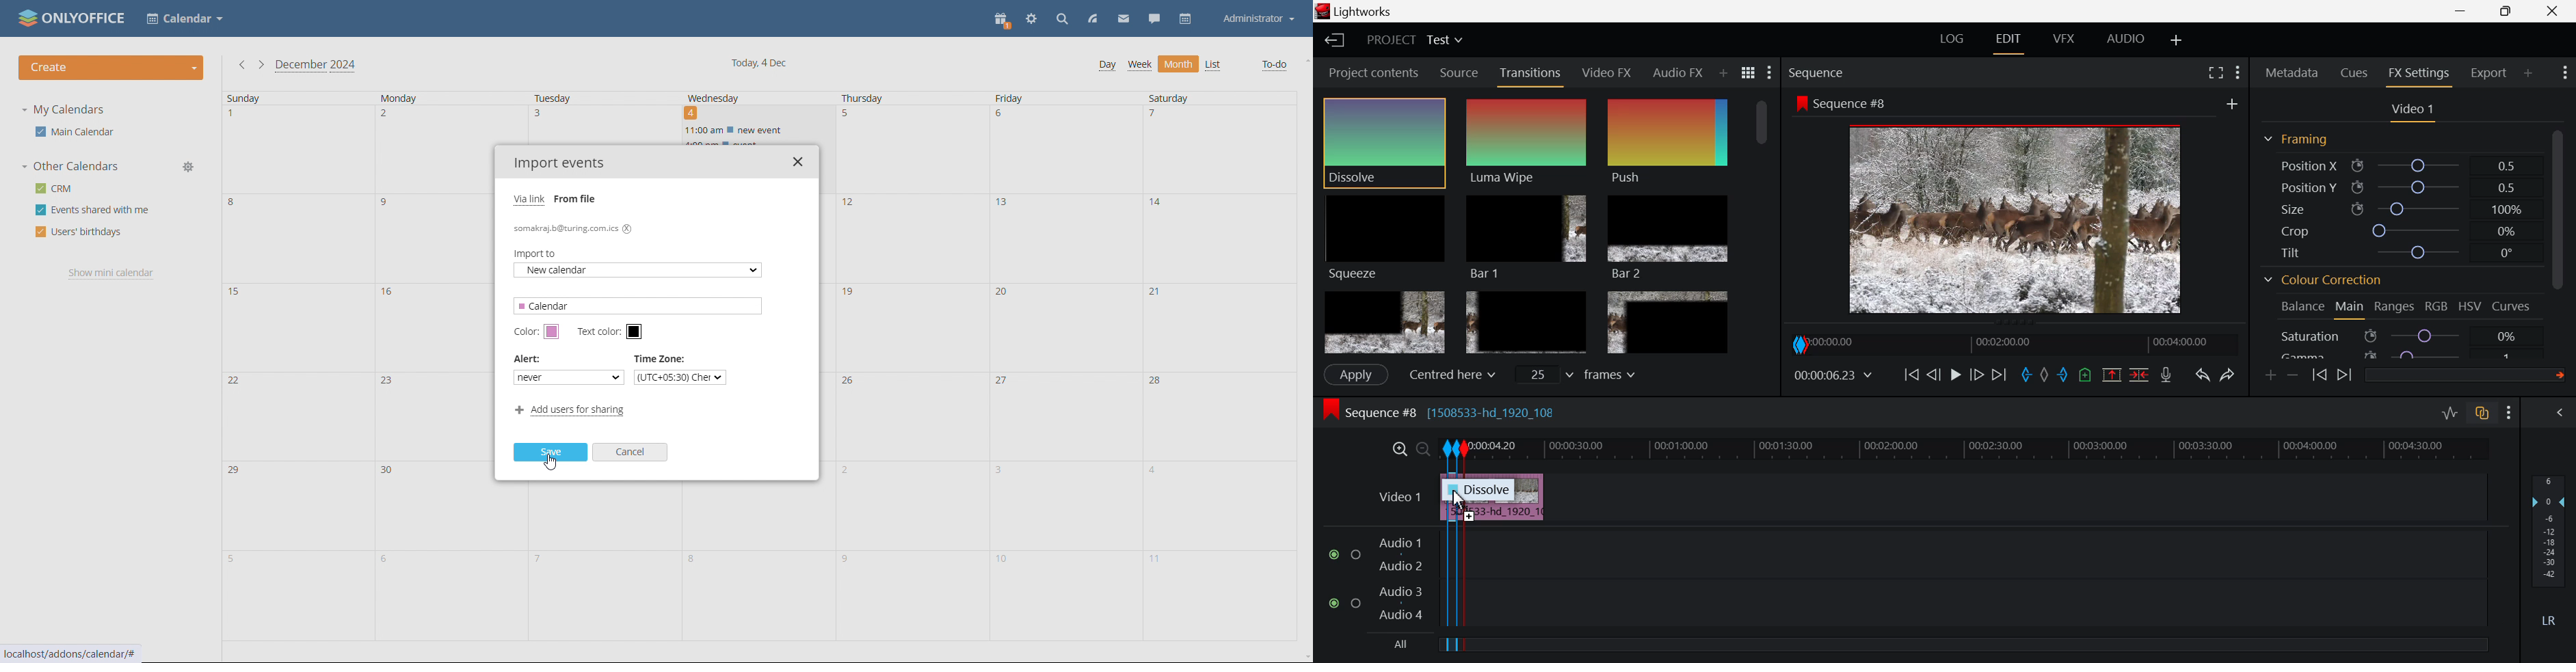 This screenshot has height=672, width=2576. Describe the element at coordinates (1771, 73) in the screenshot. I see `Show Settings` at that location.